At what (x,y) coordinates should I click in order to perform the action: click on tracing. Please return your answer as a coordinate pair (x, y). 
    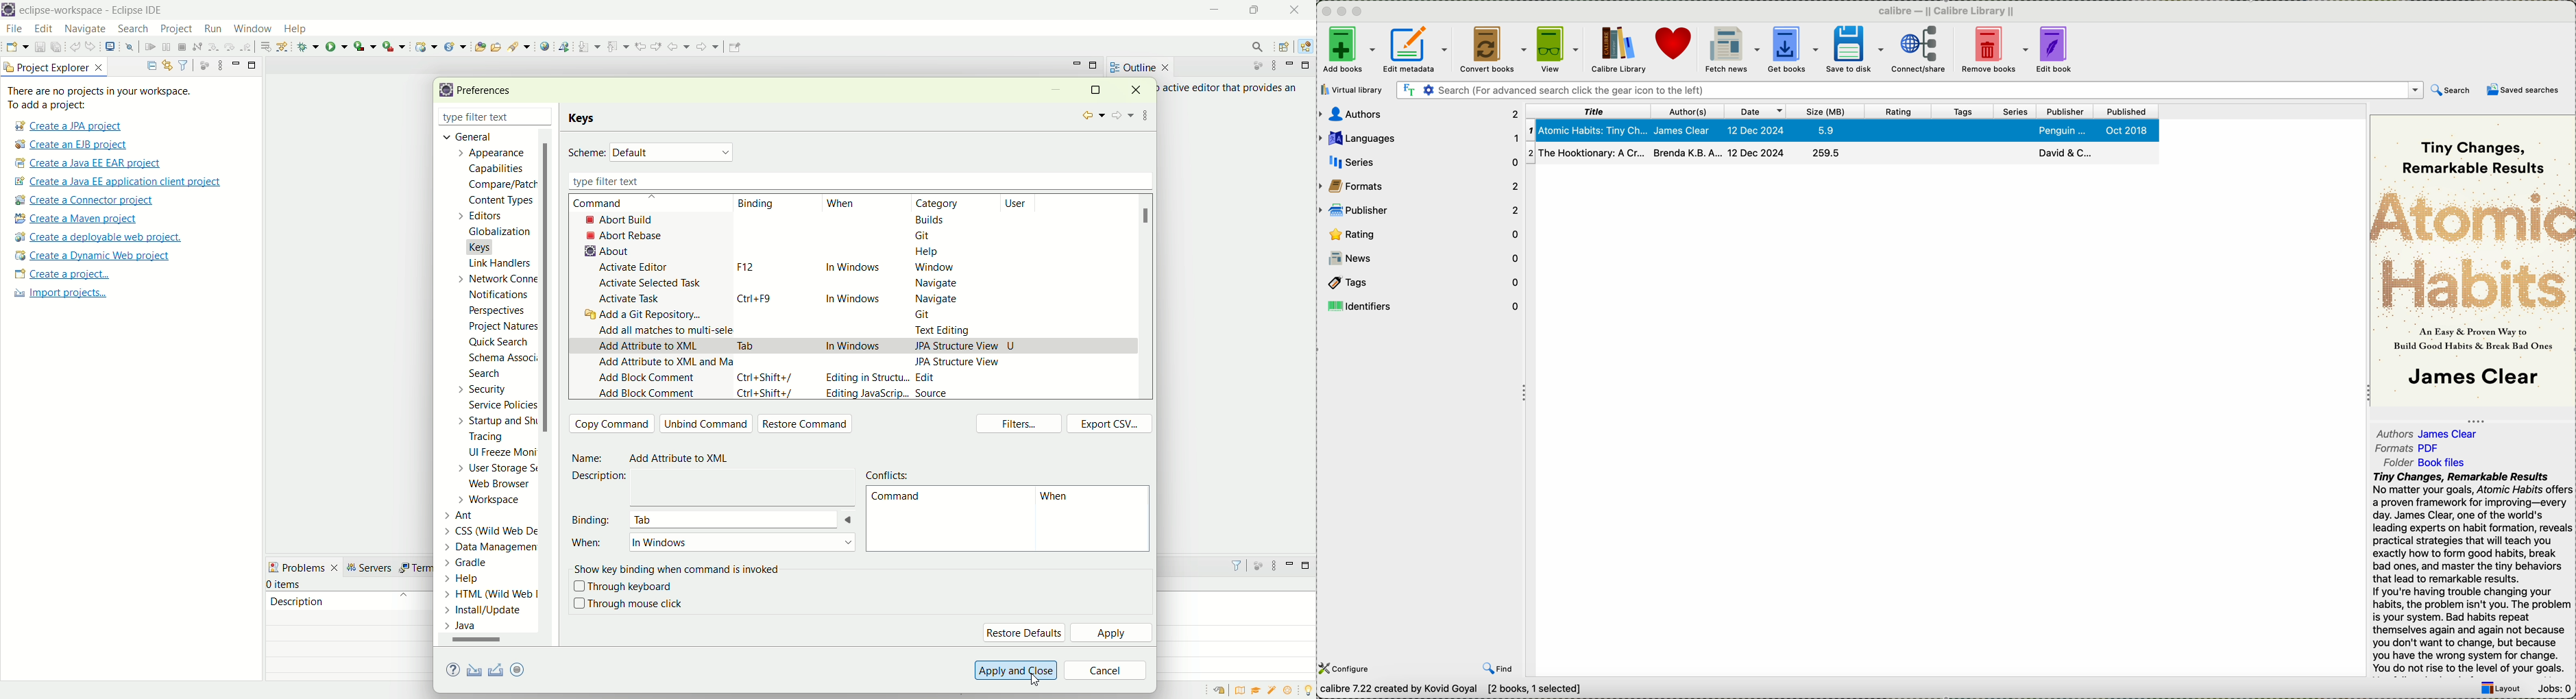
    Looking at the image, I should click on (496, 438).